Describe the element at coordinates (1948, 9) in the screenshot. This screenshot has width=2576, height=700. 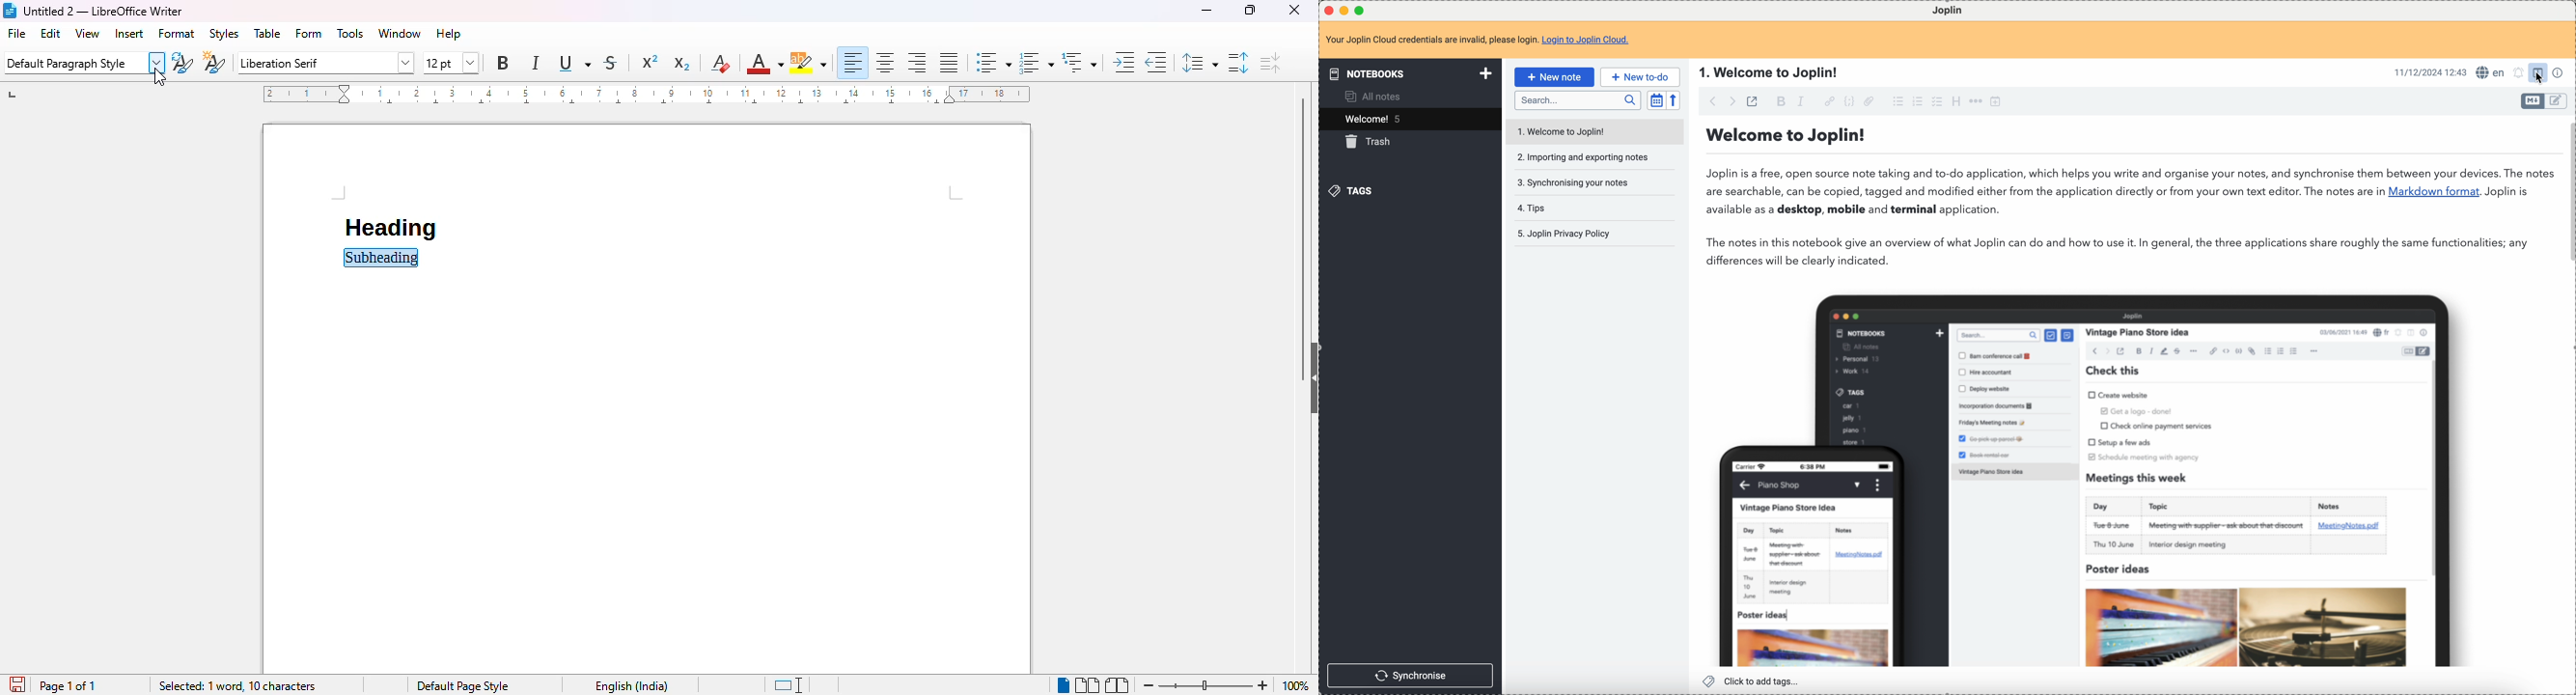
I see `Joplin` at that location.